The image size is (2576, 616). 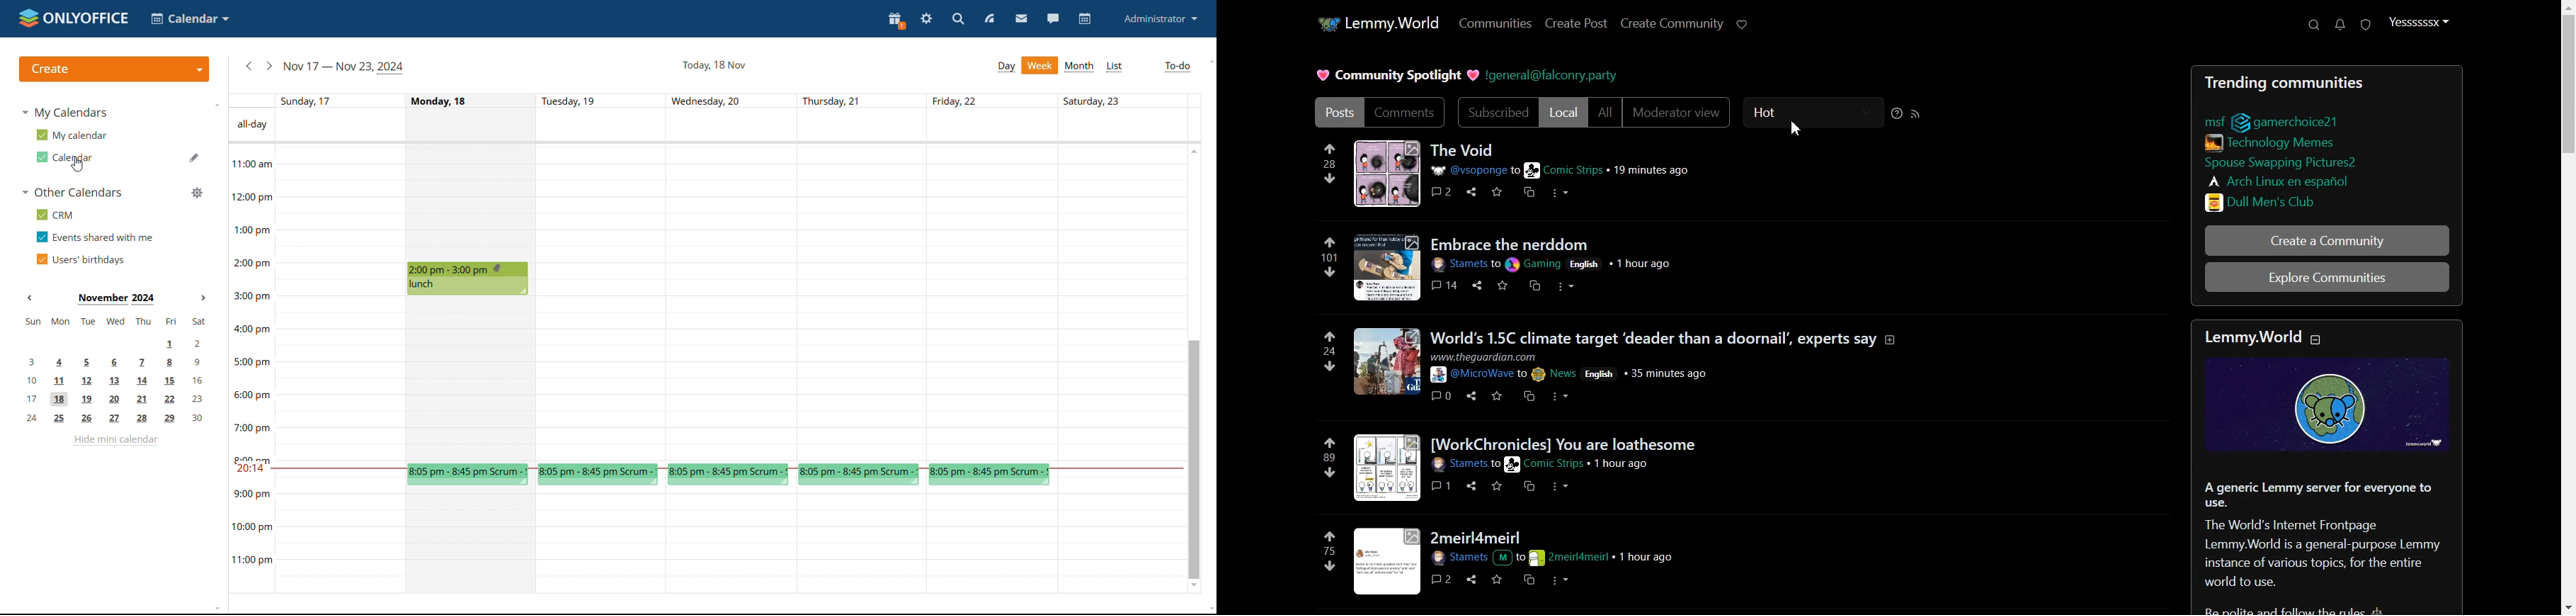 What do you see at coordinates (1397, 77) in the screenshot?
I see `Text` at bounding box center [1397, 77].